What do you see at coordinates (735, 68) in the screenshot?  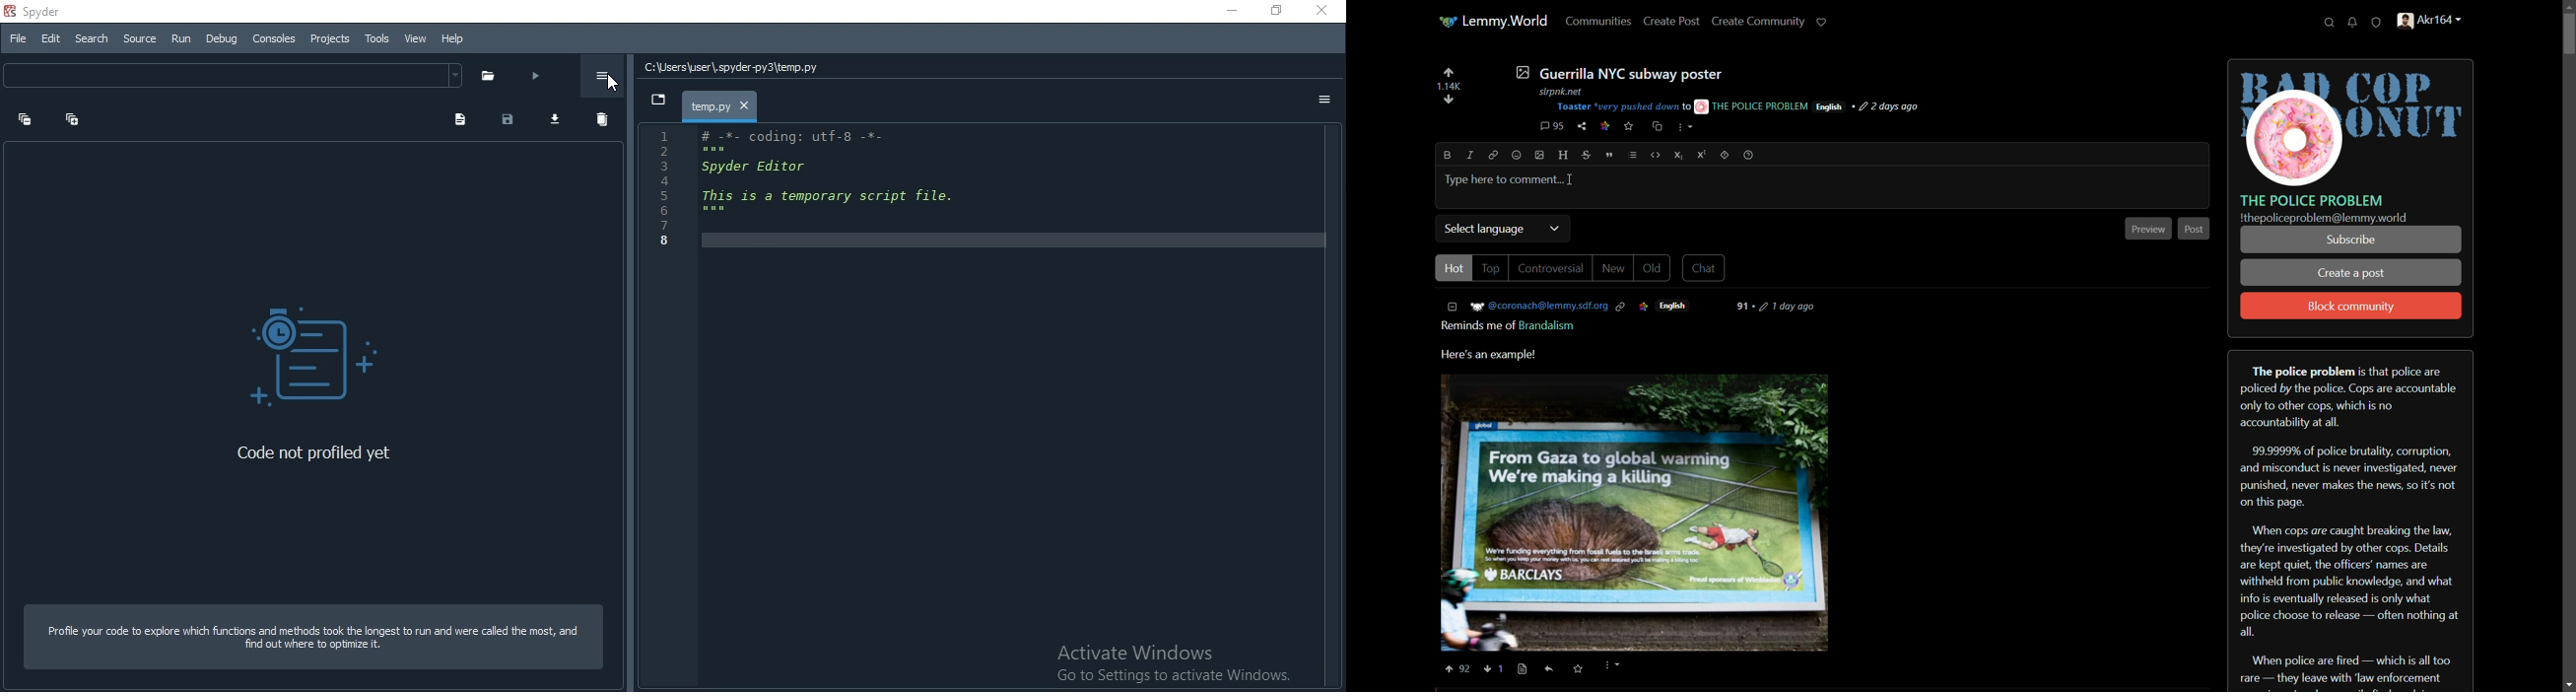 I see `C:\Users\user\, spyder -py3\temp.py` at bounding box center [735, 68].